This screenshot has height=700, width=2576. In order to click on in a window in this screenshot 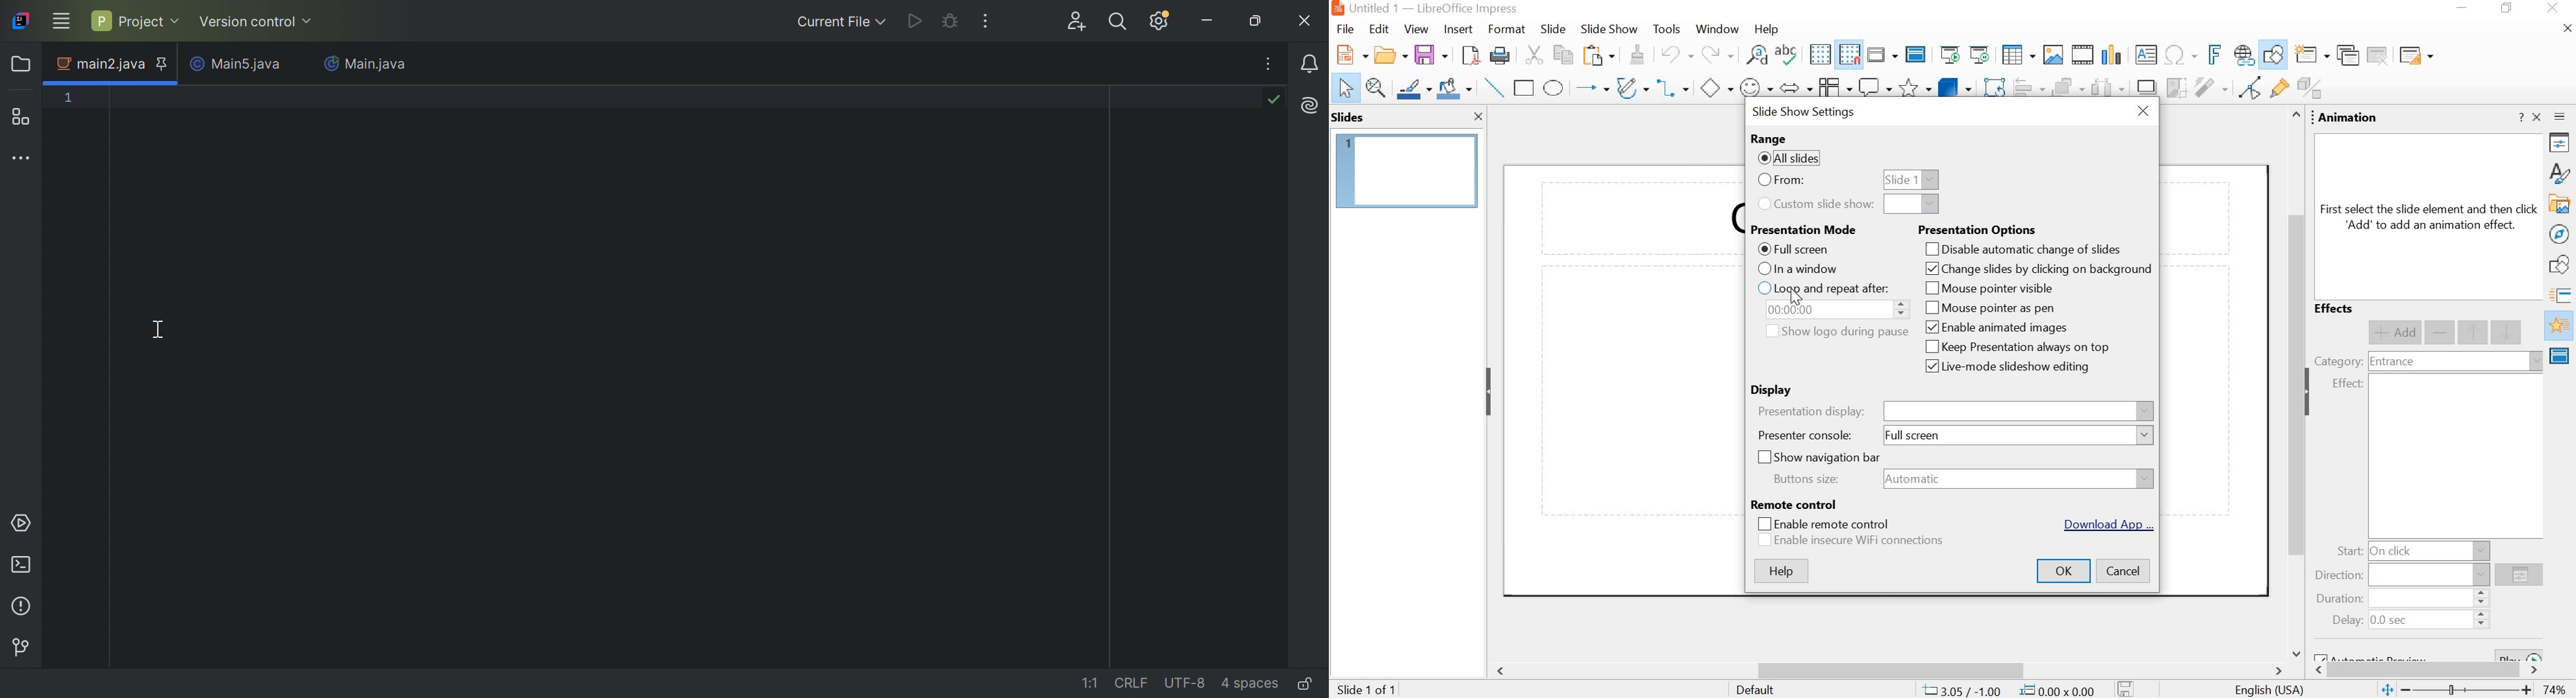, I will do `click(1799, 268)`.